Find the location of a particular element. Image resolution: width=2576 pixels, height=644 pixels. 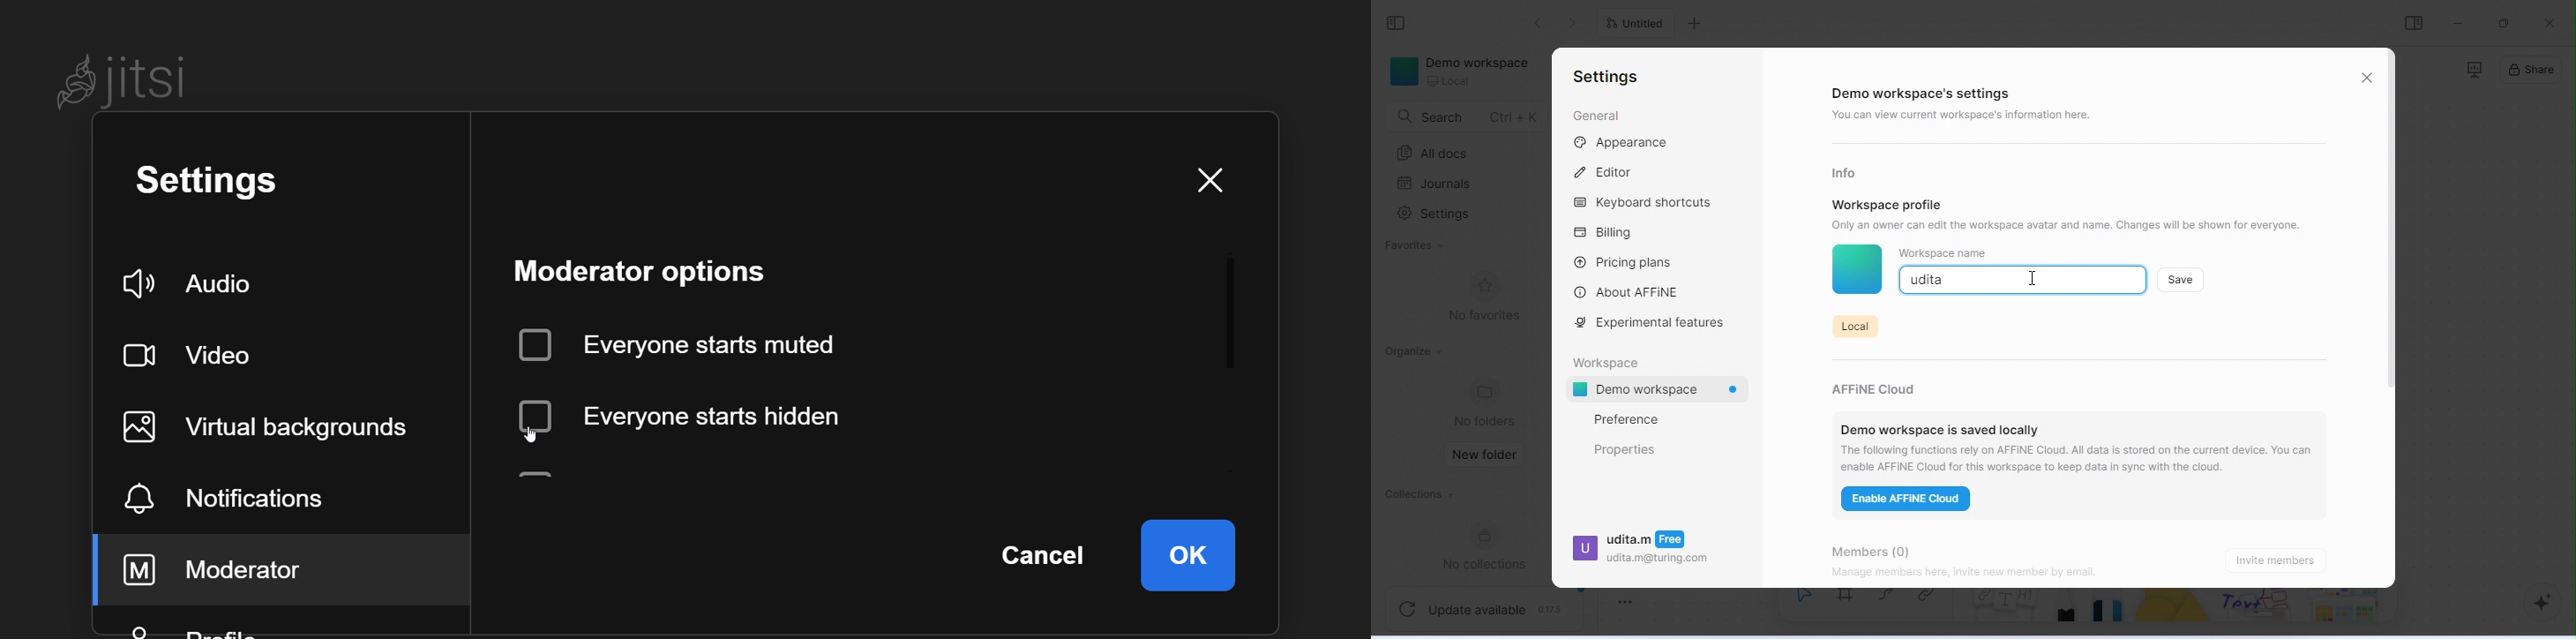

favorites is located at coordinates (1418, 246).